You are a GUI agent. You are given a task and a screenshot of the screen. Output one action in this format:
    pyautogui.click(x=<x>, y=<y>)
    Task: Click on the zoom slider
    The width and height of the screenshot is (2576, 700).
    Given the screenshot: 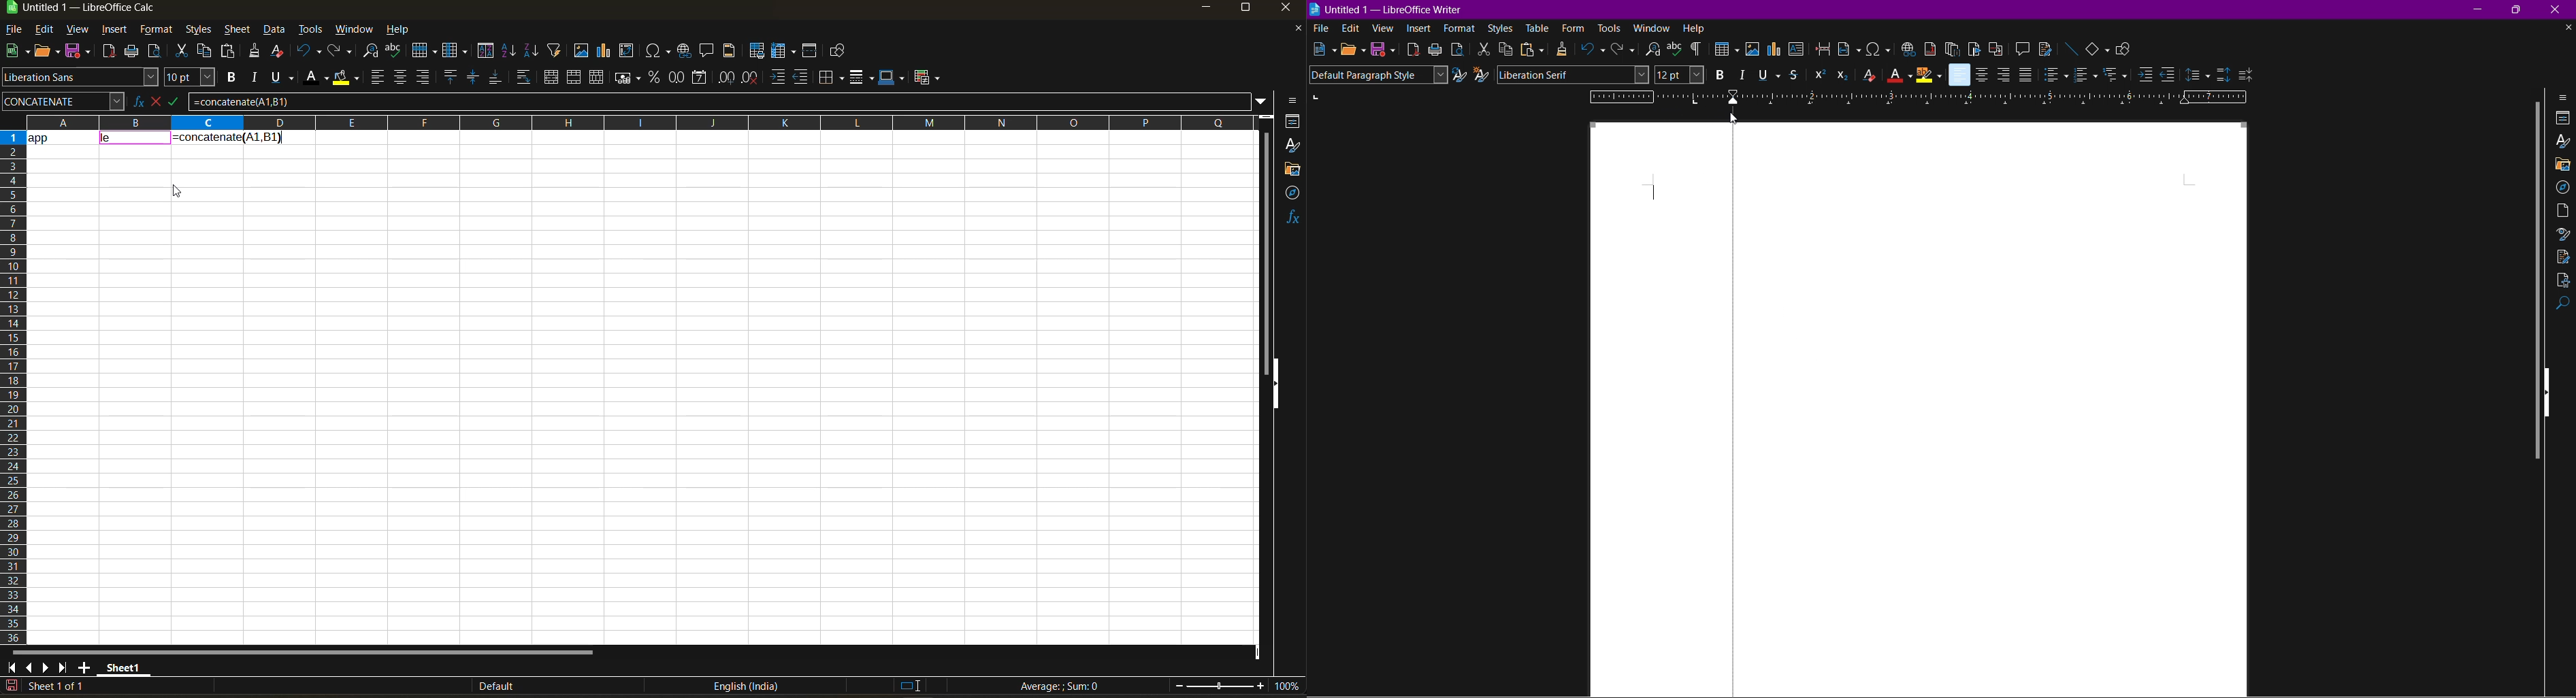 What is the action you would take?
    pyautogui.click(x=1220, y=686)
    